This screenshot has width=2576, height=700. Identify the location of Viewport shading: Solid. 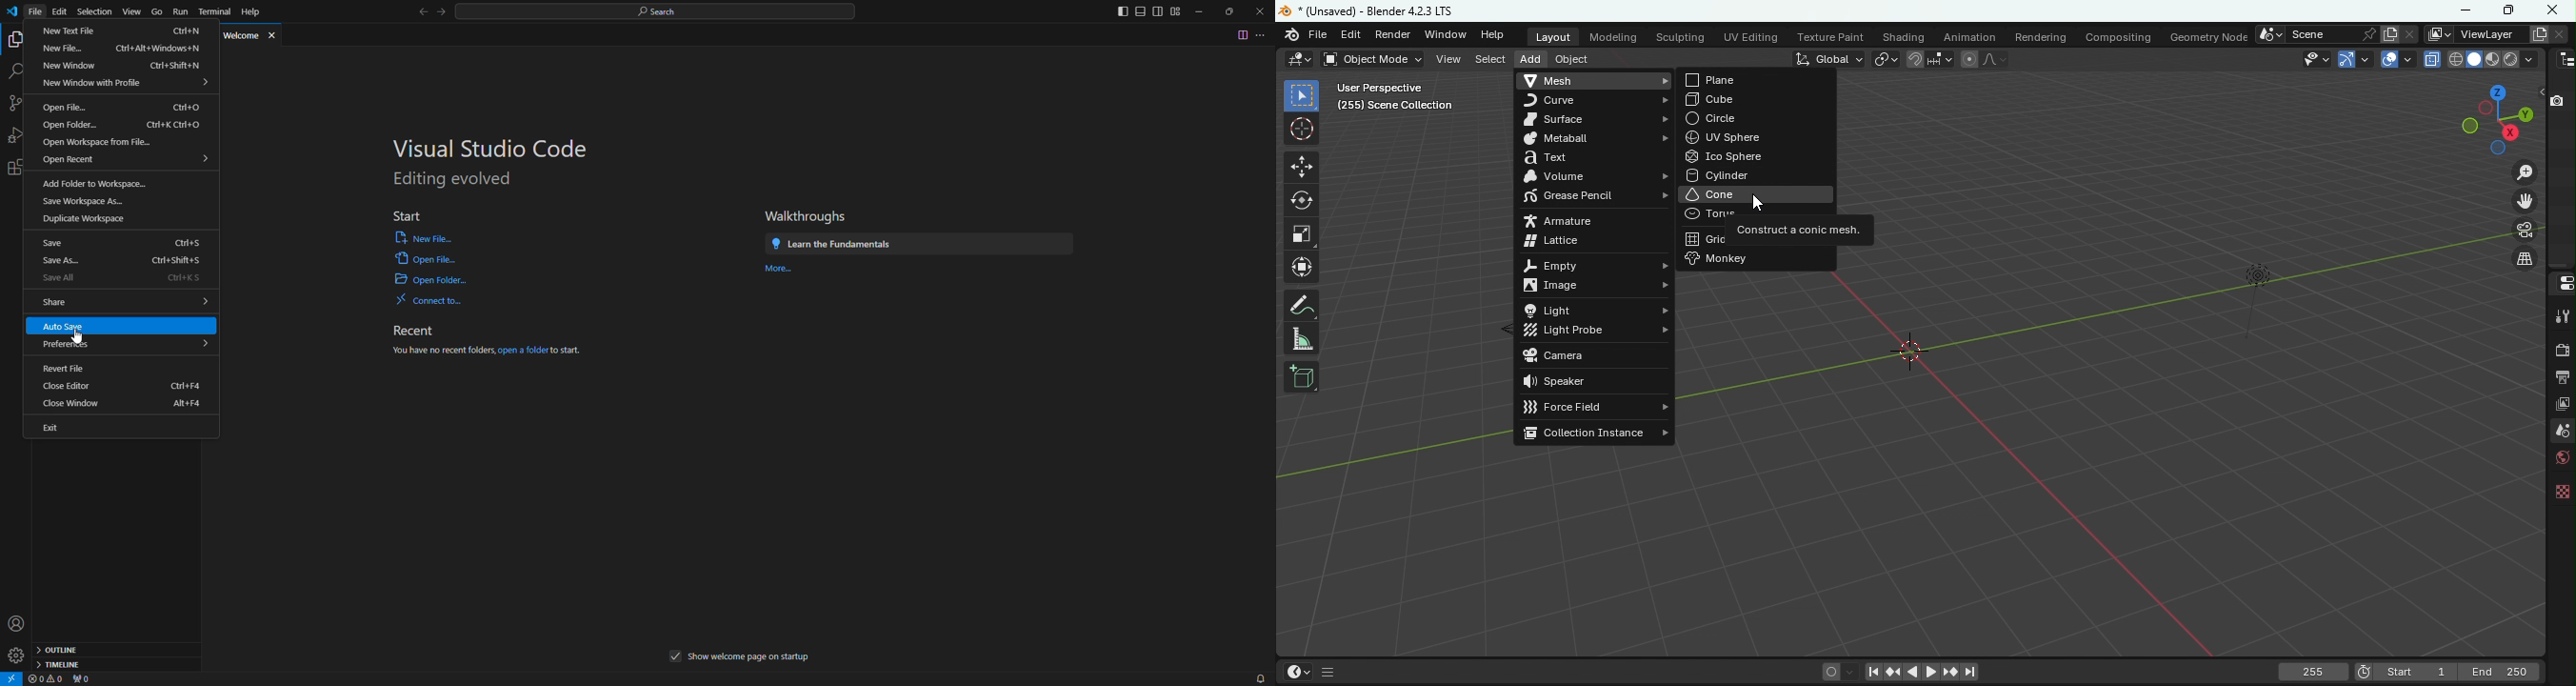
(2472, 59).